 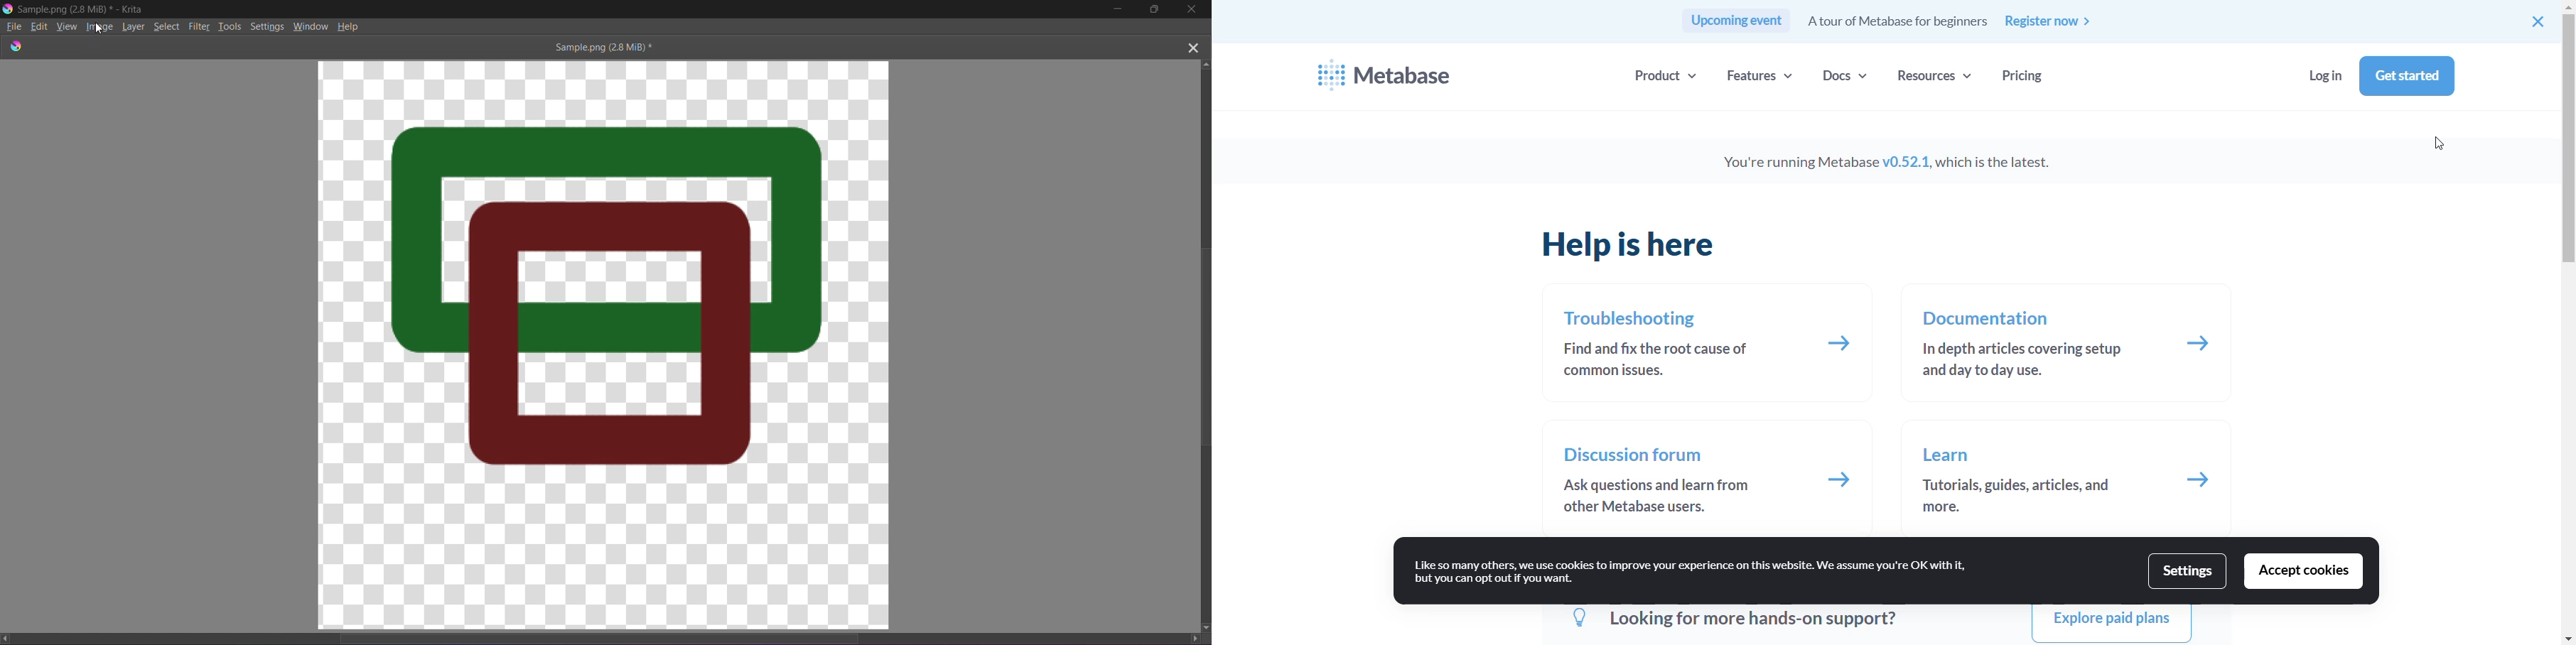 What do you see at coordinates (8, 638) in the screenshot?
I see `Scroll left` at bounding box center [8, 638].